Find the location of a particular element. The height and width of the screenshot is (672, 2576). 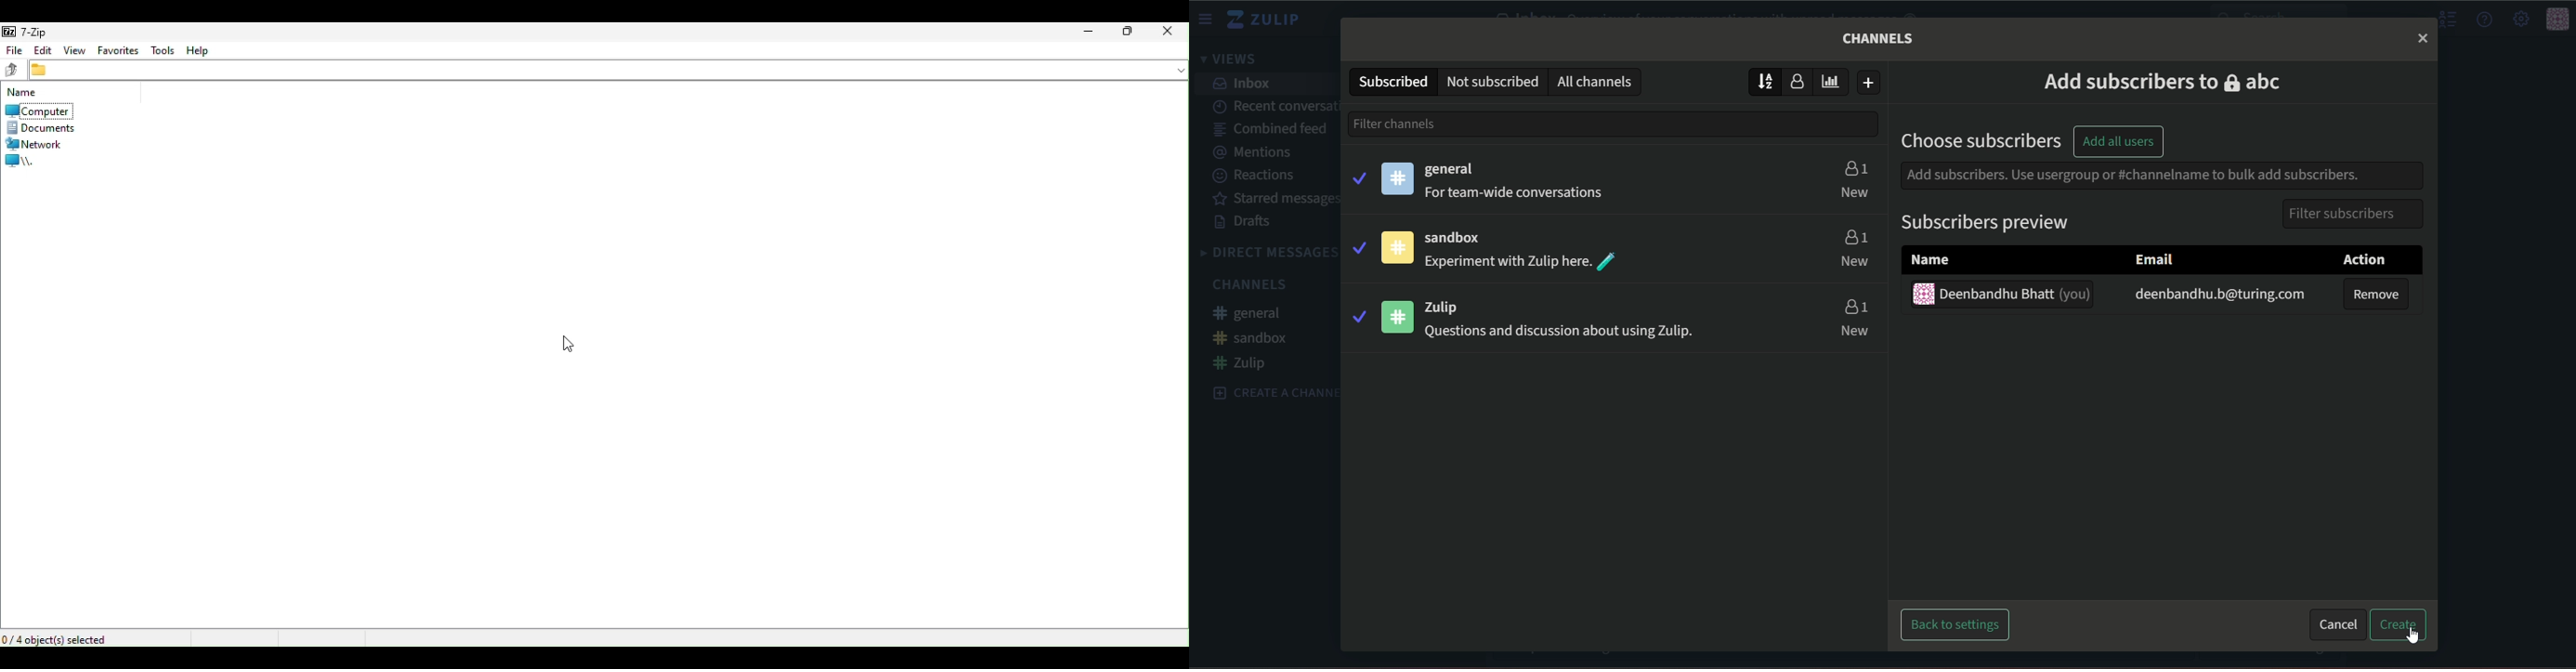

users is located at coordinates (1855, 306).